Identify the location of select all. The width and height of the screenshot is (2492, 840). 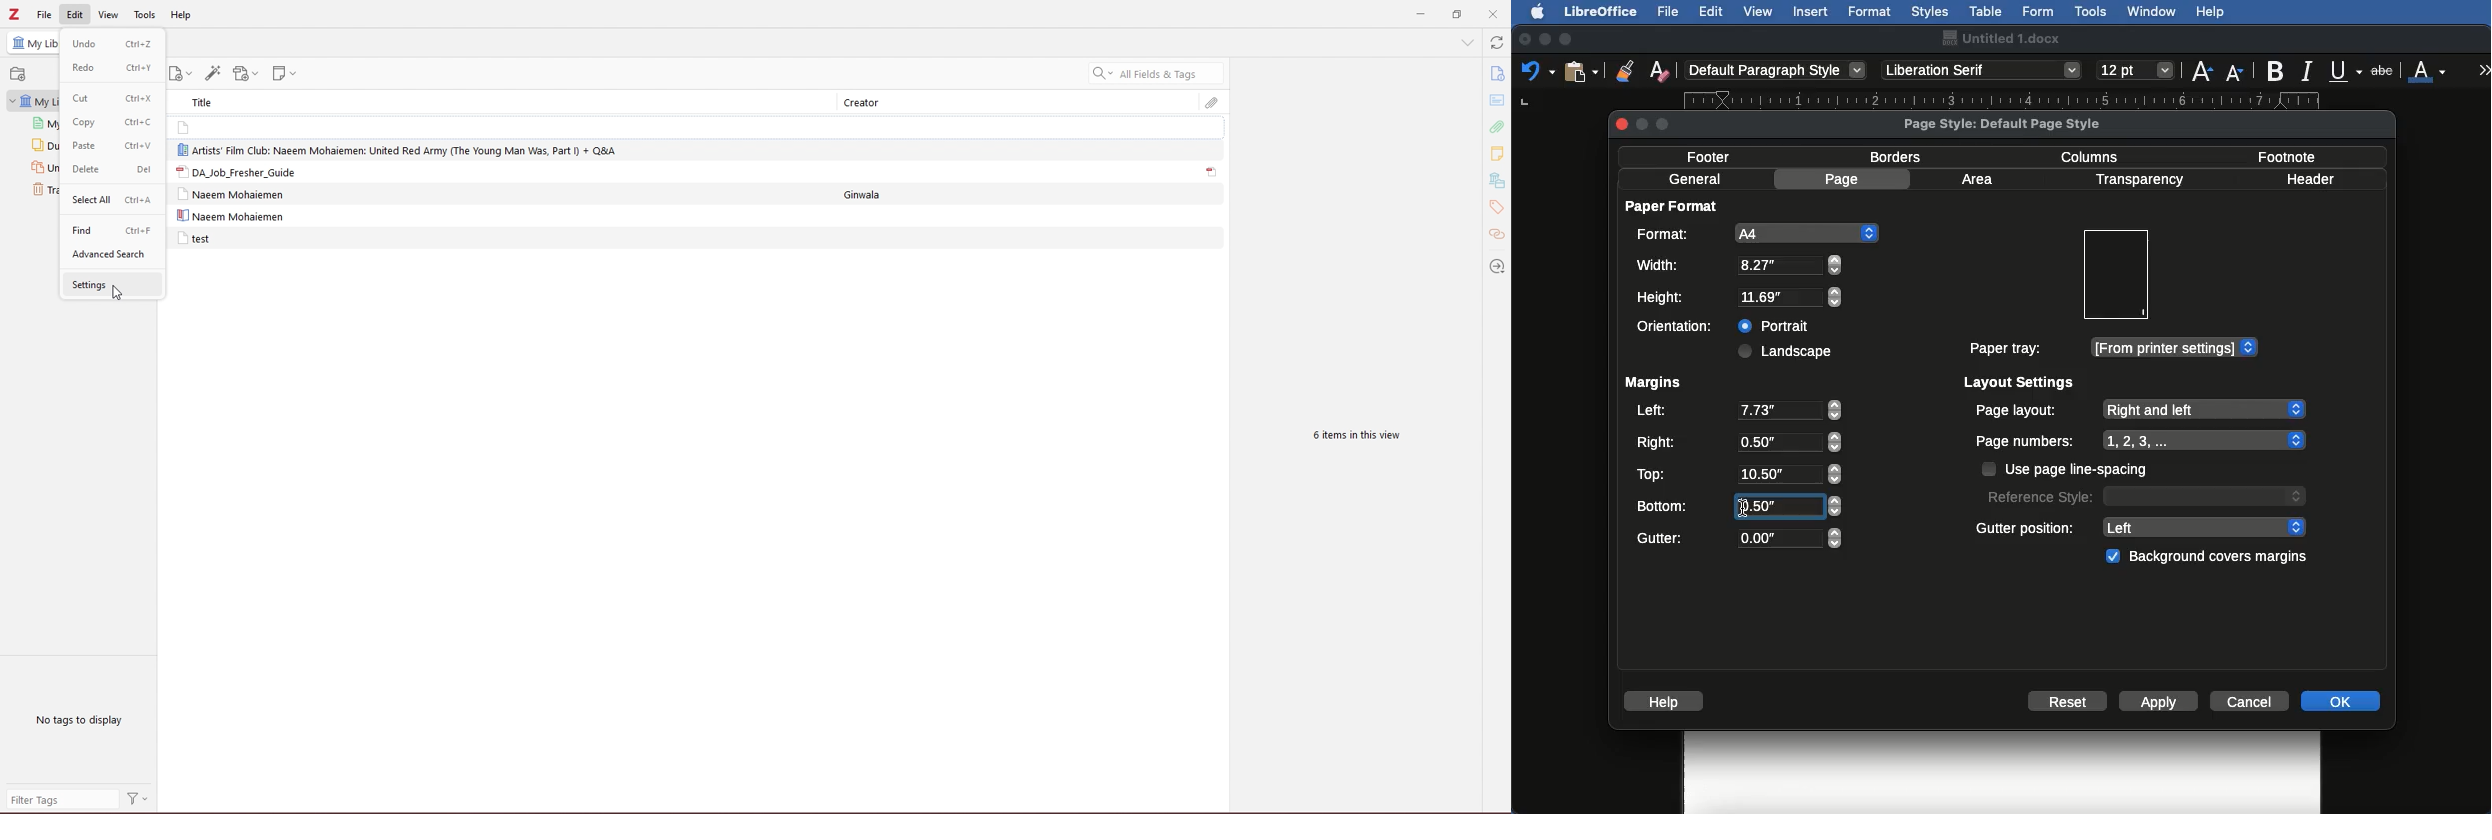
(111, 199).